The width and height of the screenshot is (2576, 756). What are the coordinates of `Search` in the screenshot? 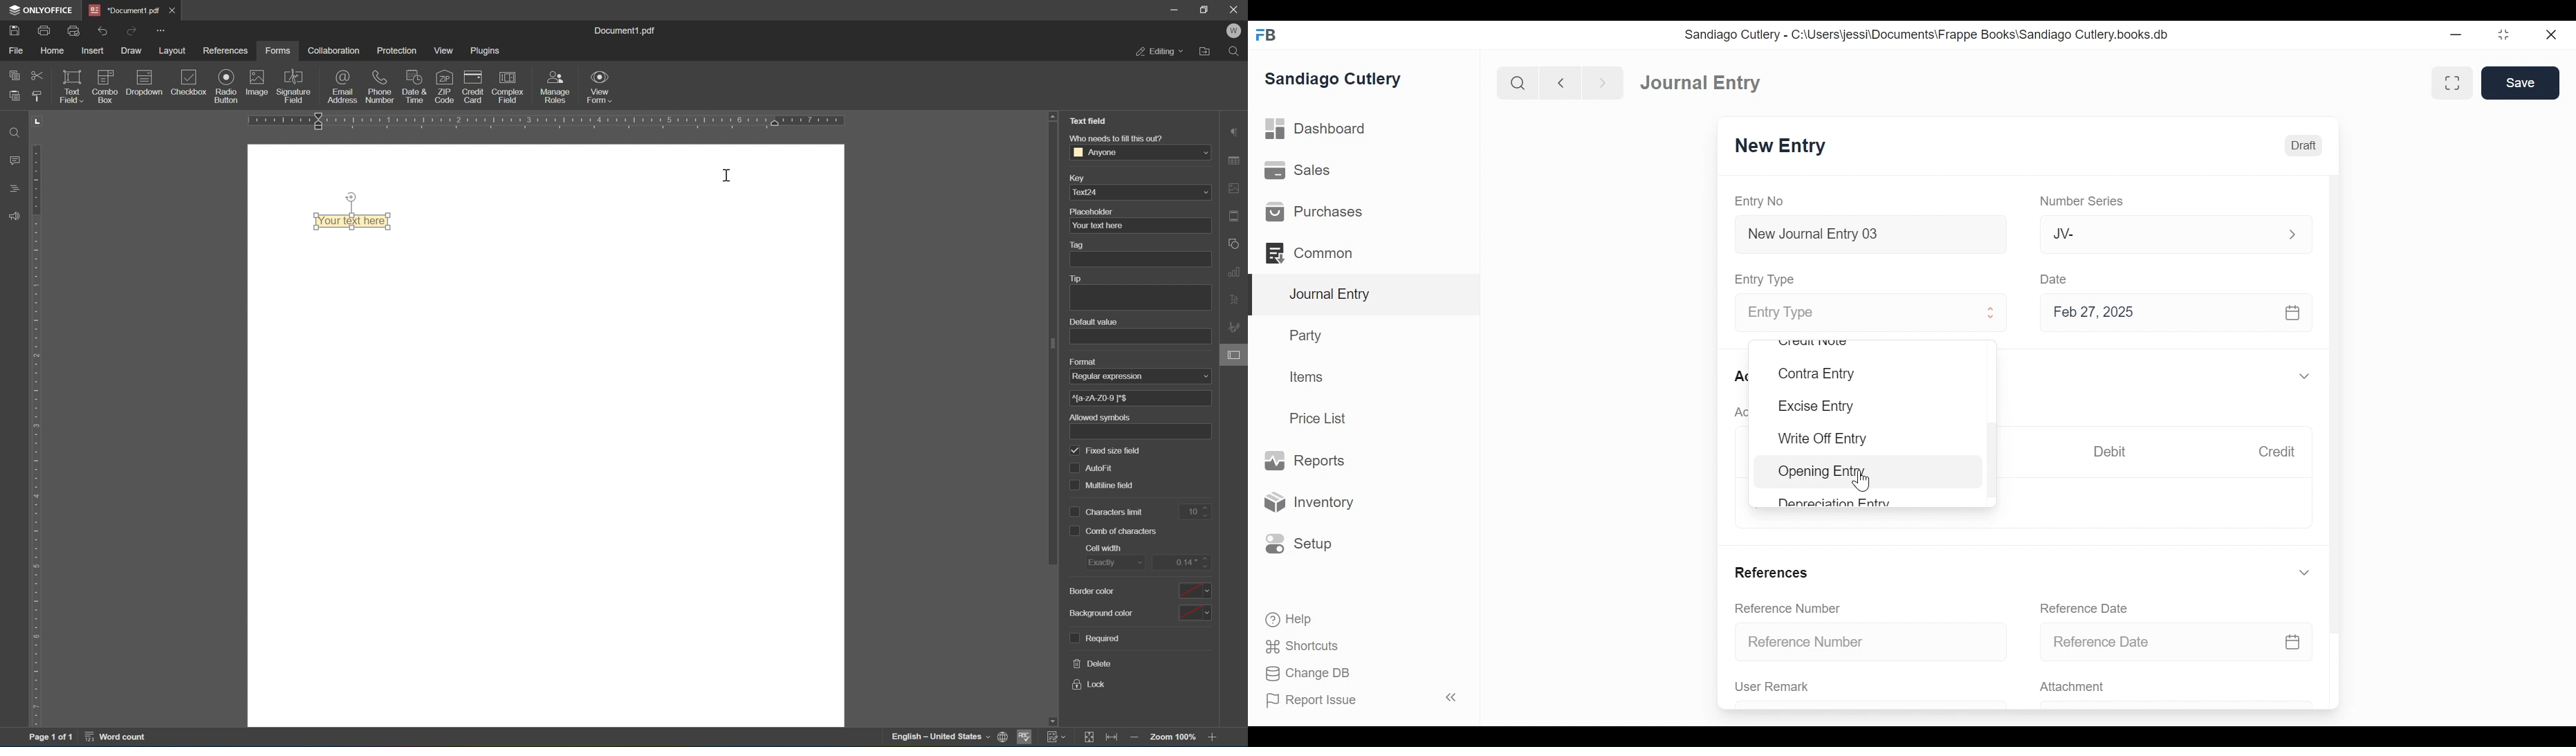 It's located at (1516, 82).